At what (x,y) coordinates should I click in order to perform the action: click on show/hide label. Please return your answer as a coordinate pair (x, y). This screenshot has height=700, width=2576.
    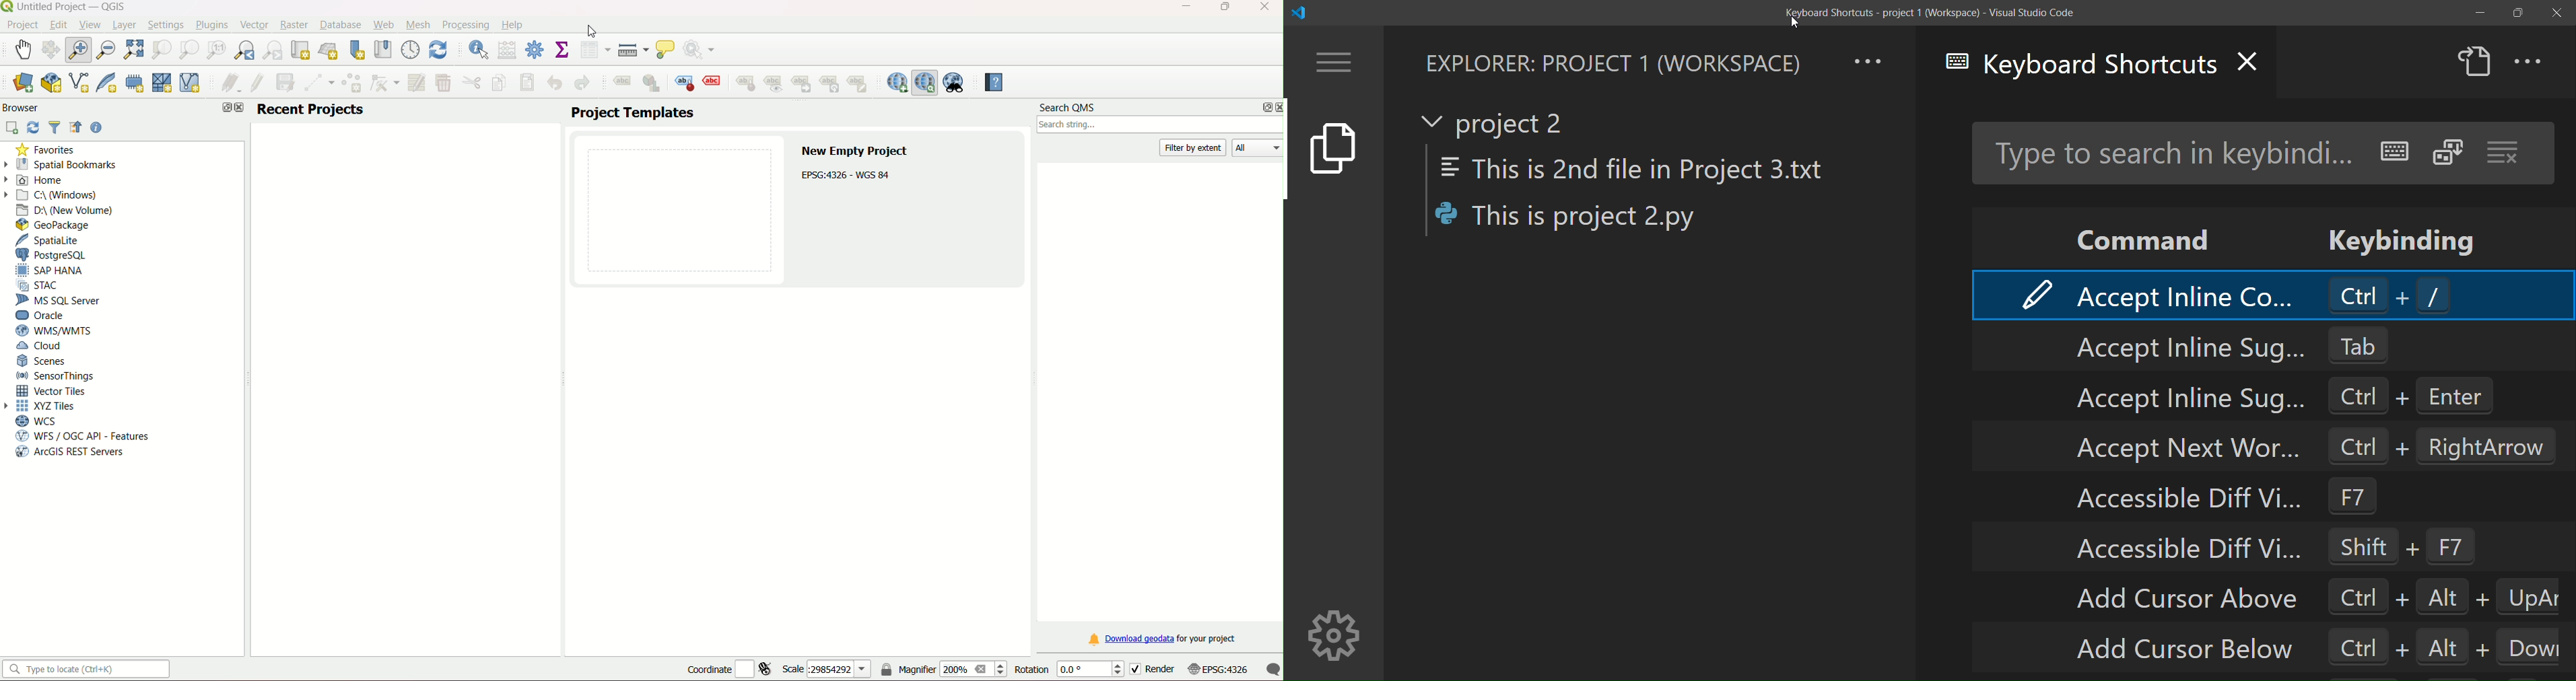
    Looking at the image, I should click on (775, 84).